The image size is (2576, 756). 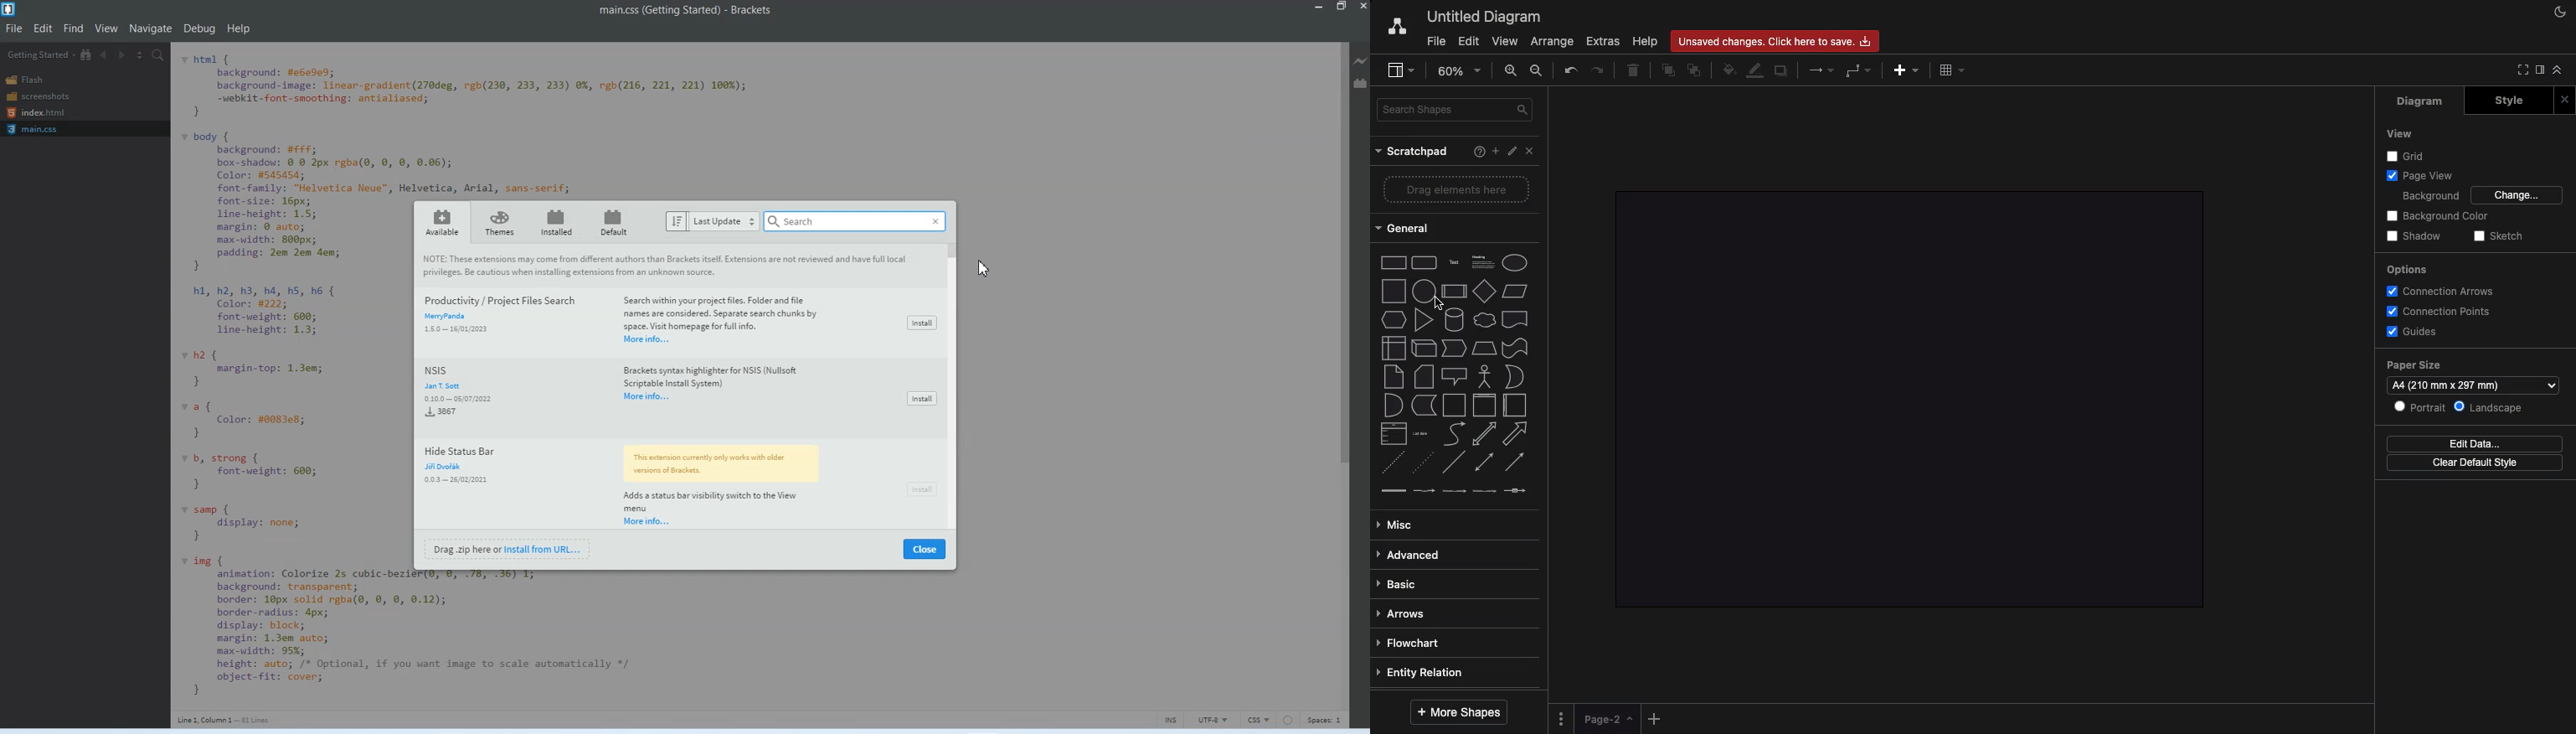 I want to click on Text, so click(x=667, y=266).